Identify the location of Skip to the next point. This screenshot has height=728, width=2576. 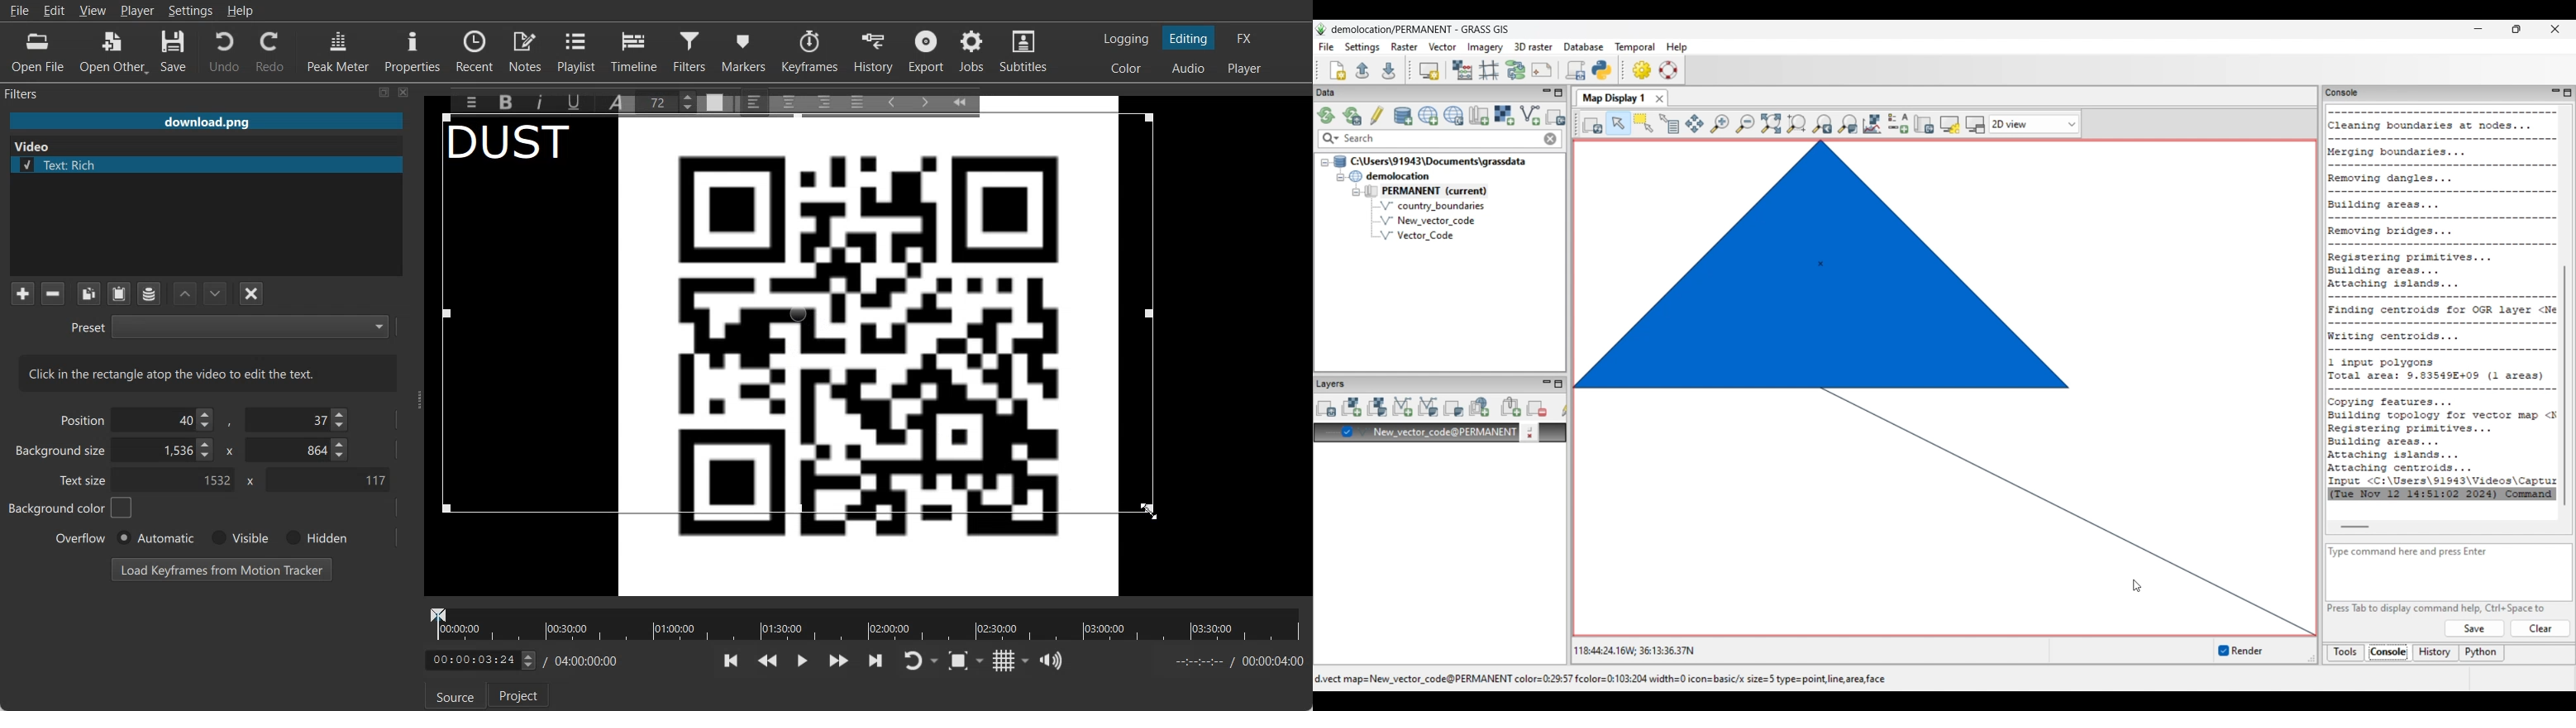
(875, 660).